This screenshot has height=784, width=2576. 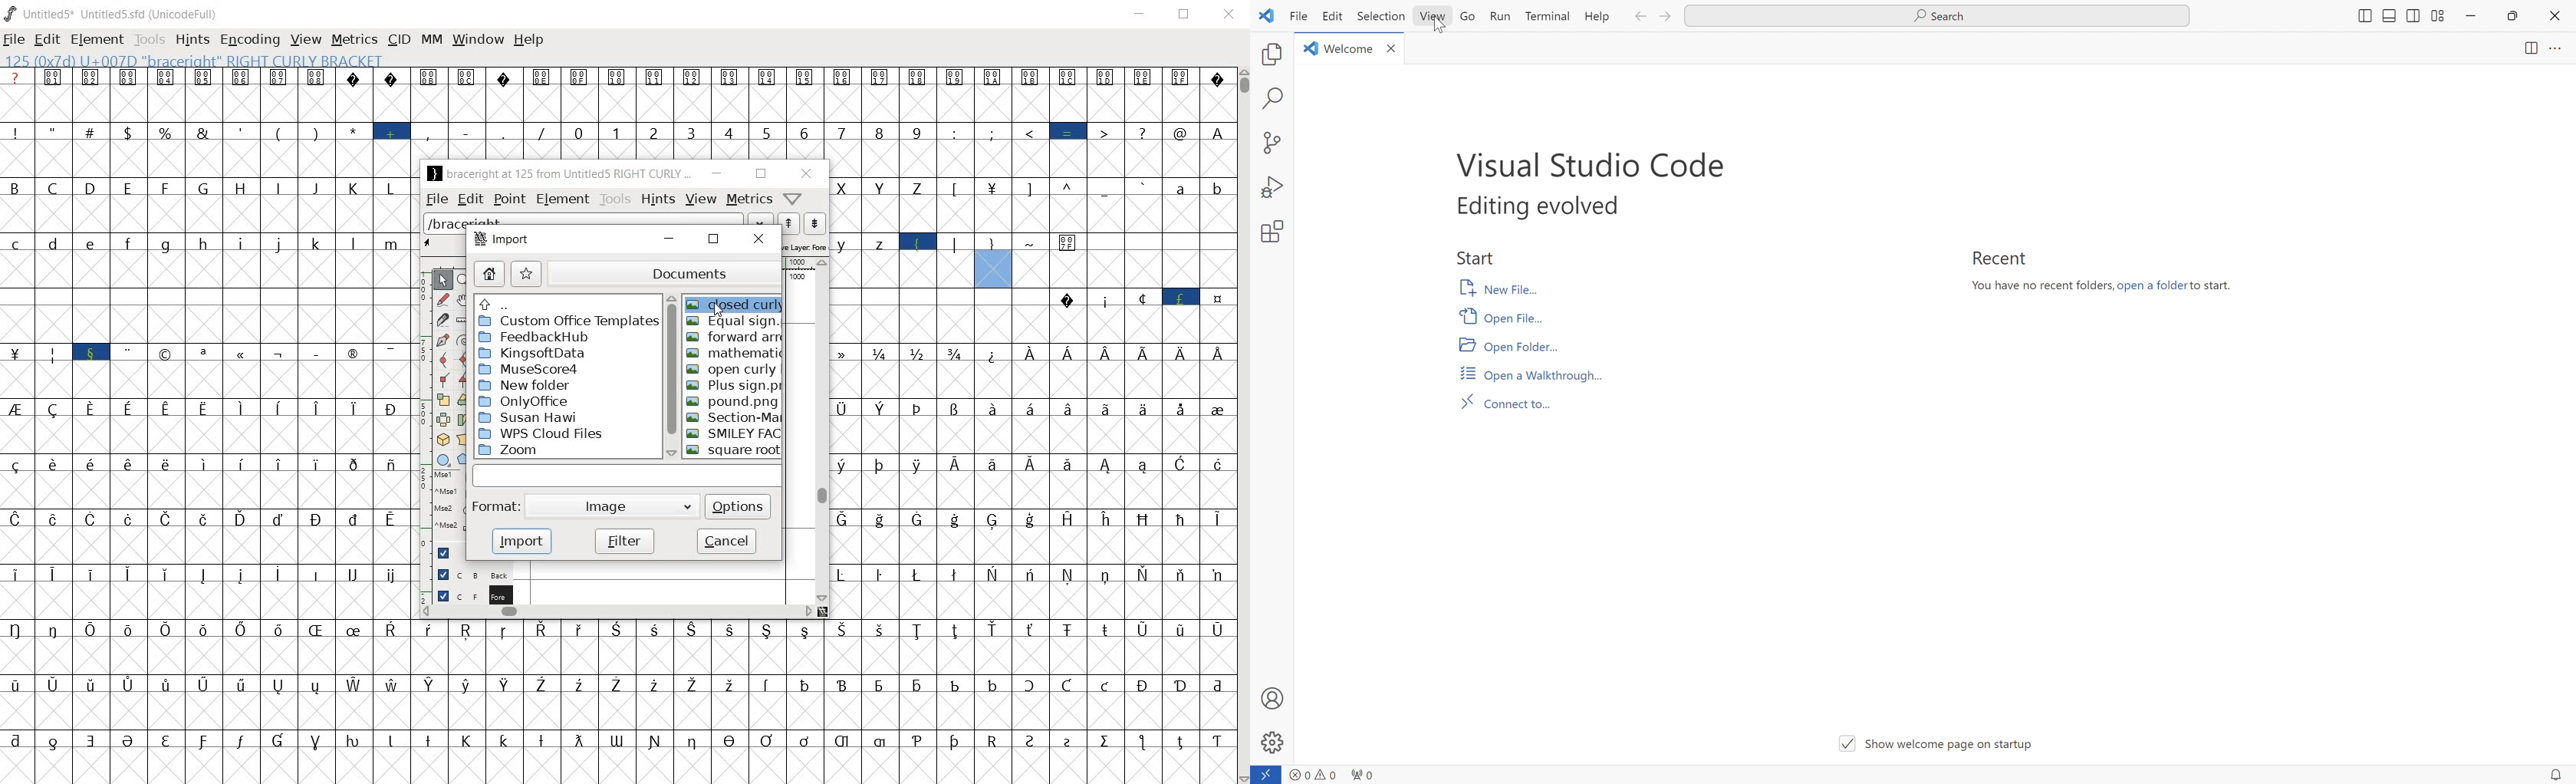 What do you see at coordinates (735, 387) in the screenshot?
I see `plus sign` at bounding box center [735, 387].